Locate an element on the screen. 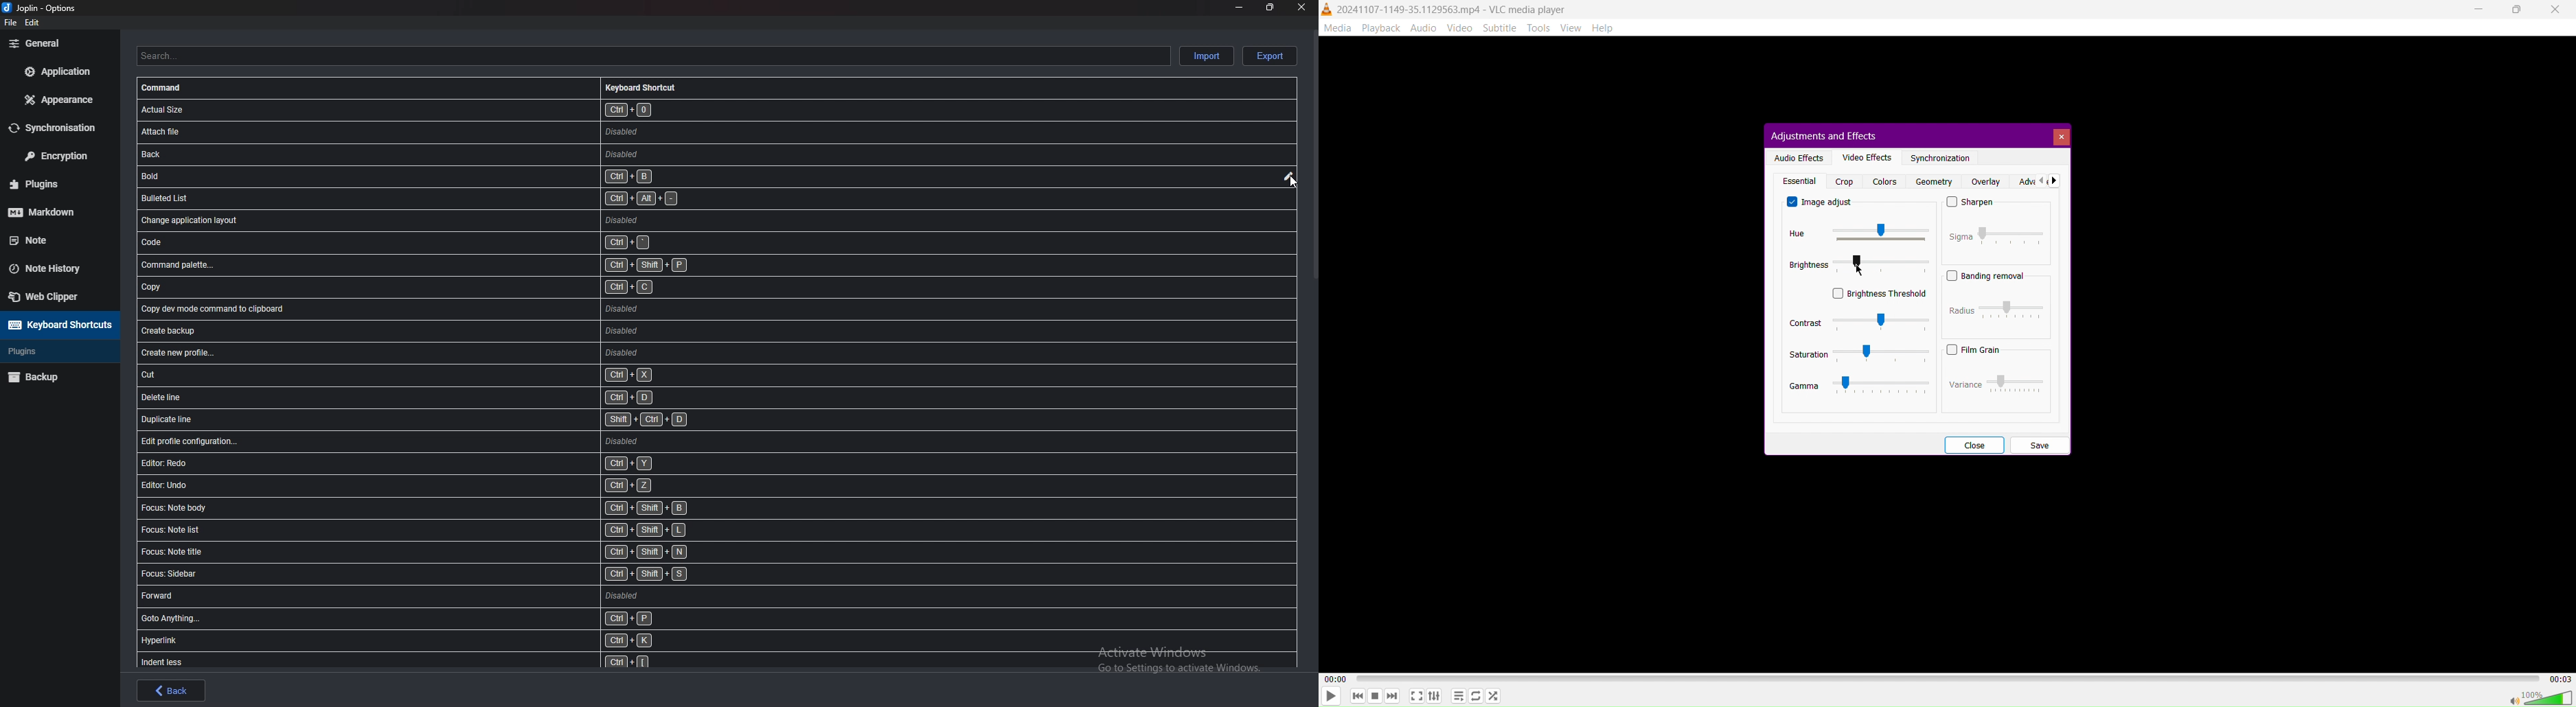 This screenshot has width=2576, height=728. shortcut is located at coordinates (412, 155).